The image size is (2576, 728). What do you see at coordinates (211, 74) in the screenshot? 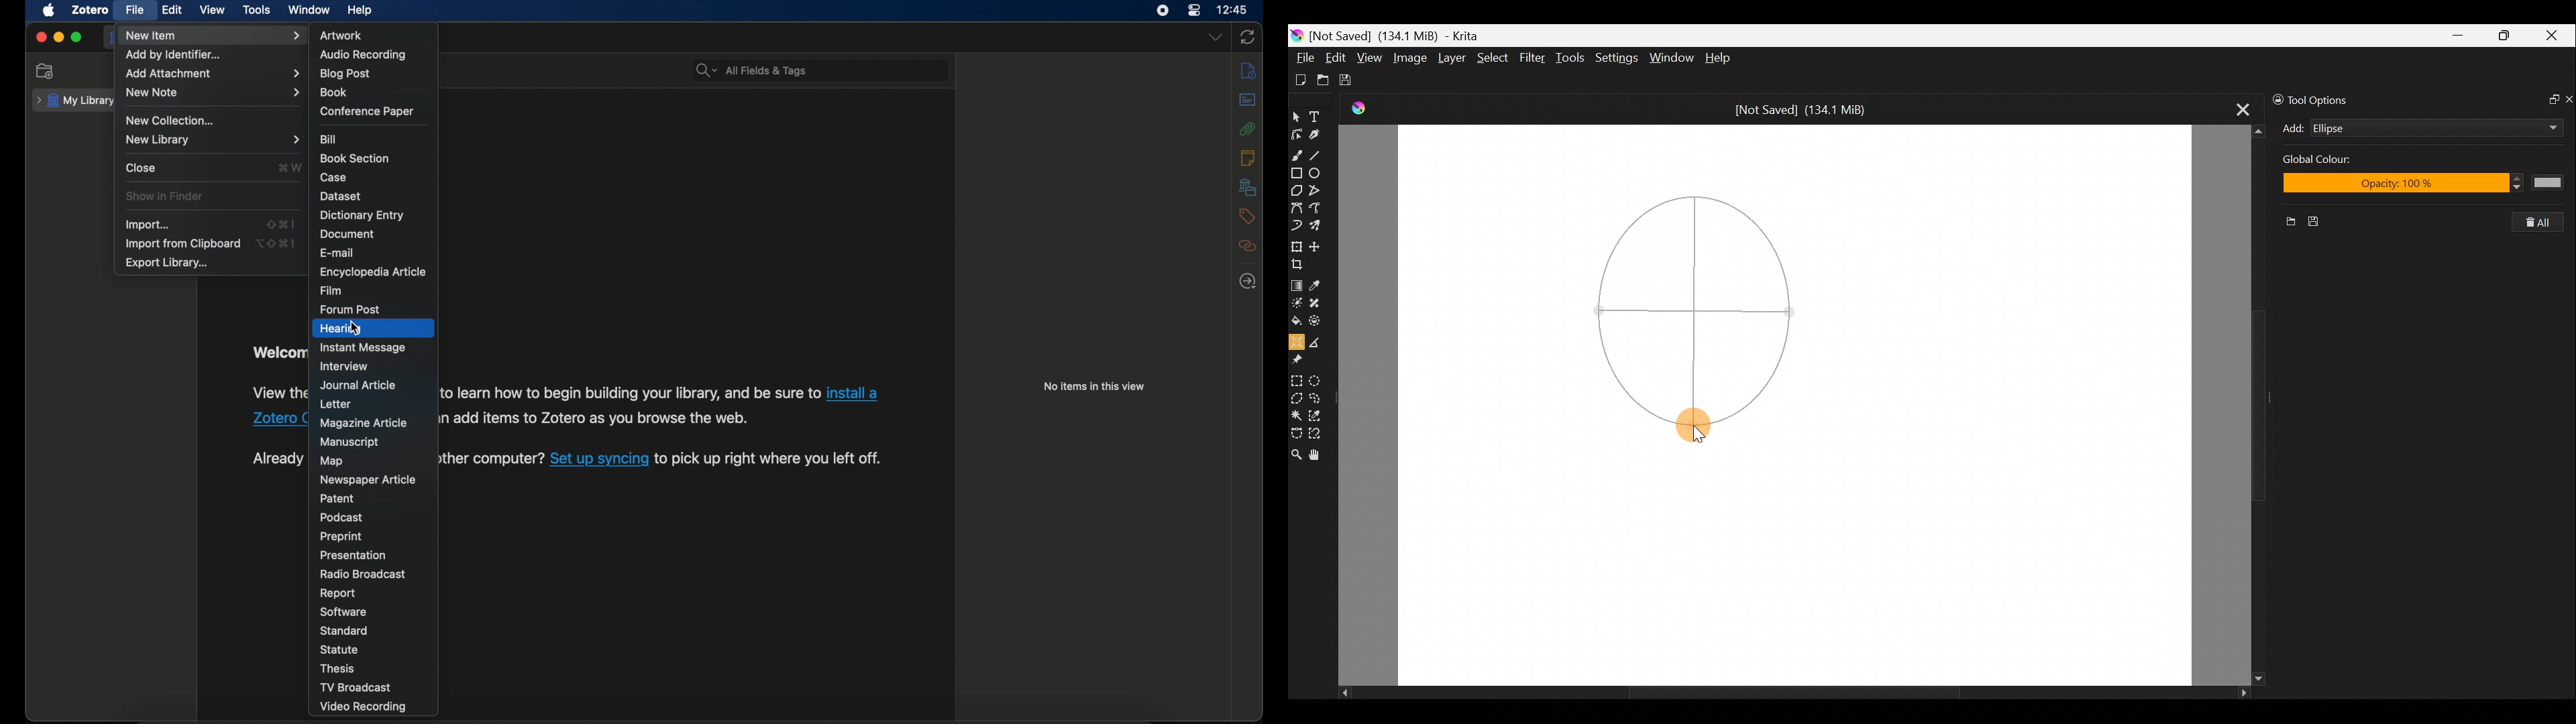
I see `add attachment` at bounding box center [211, 74].